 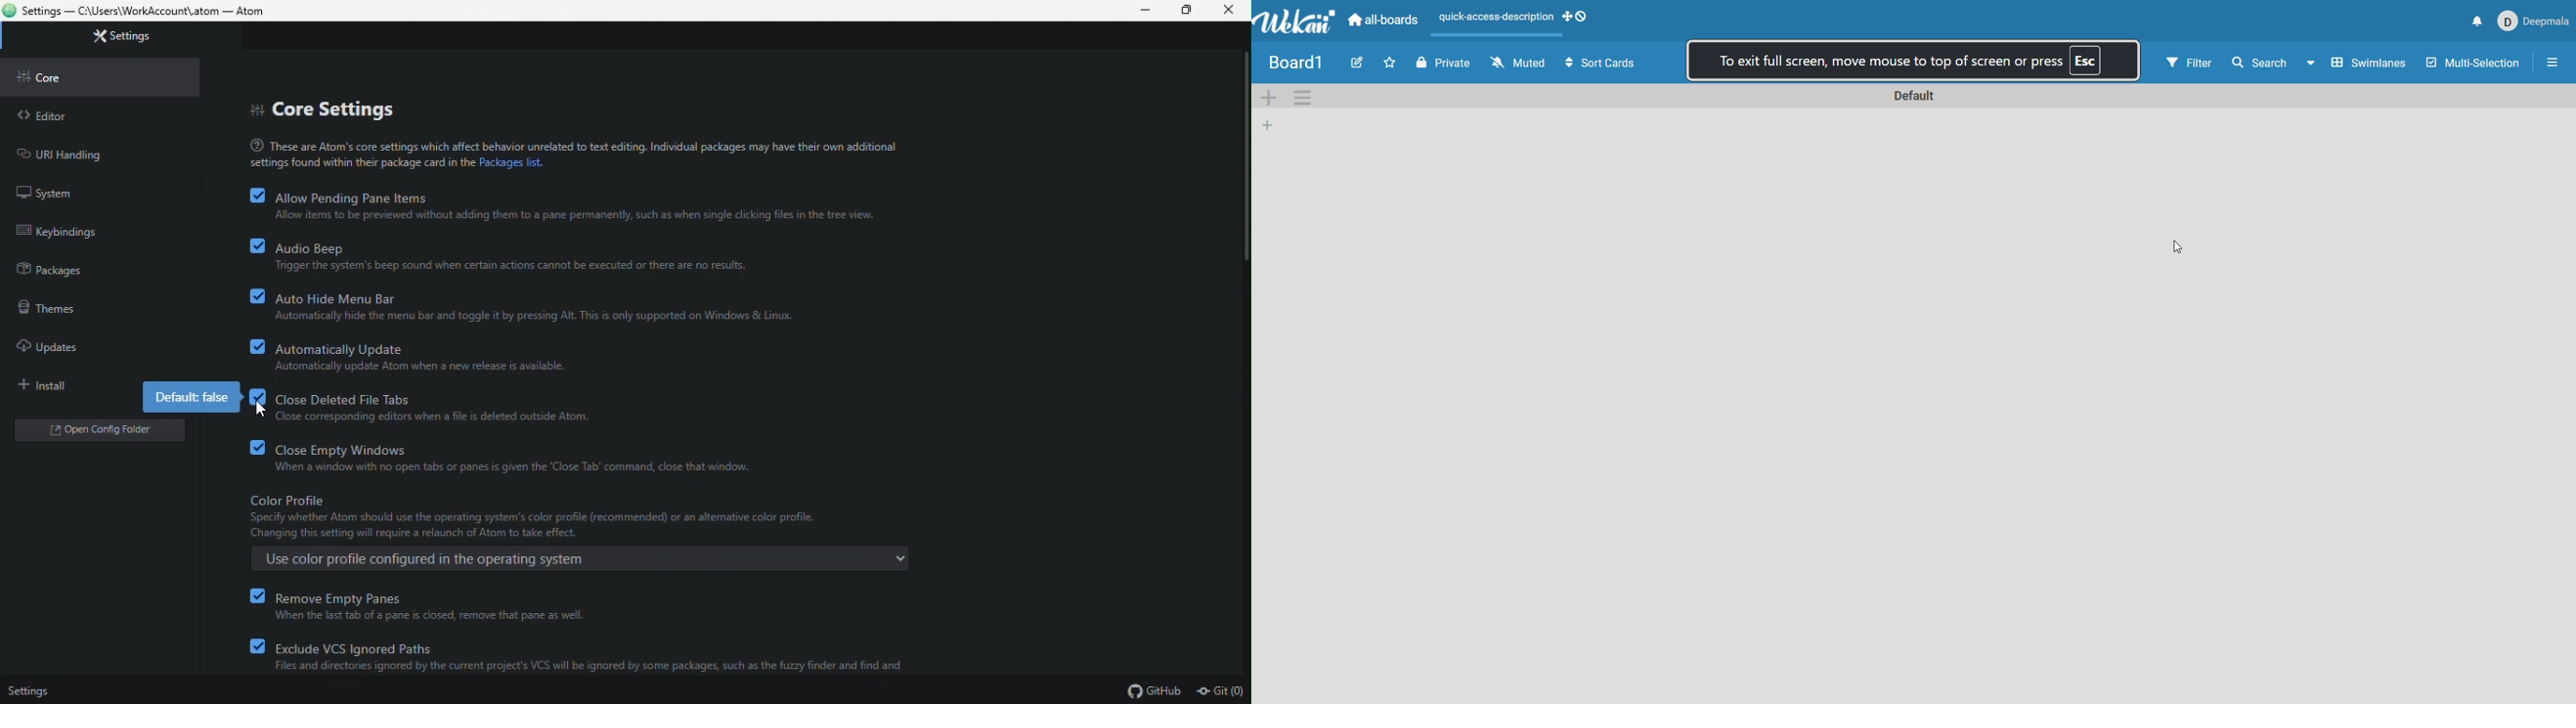 What do you see at coordinates (31, 692) in the screenshot?
I see `settings` at bounding box center [31, 692].